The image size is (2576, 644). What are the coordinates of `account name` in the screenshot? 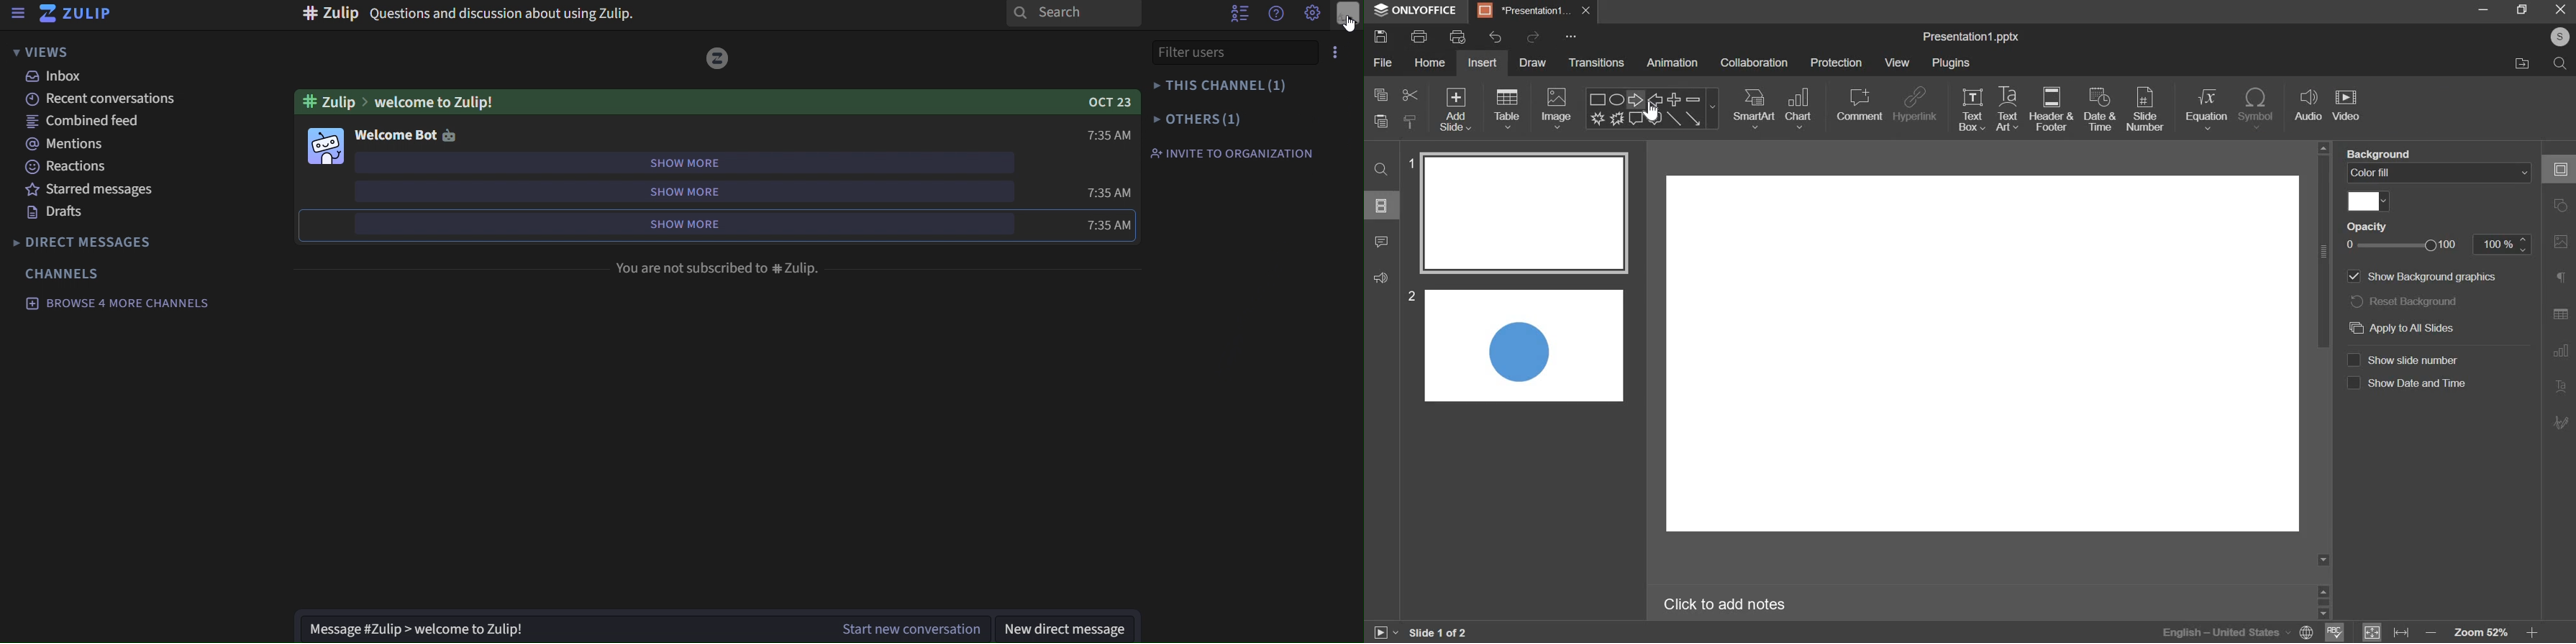 It's located at (2560, 37).